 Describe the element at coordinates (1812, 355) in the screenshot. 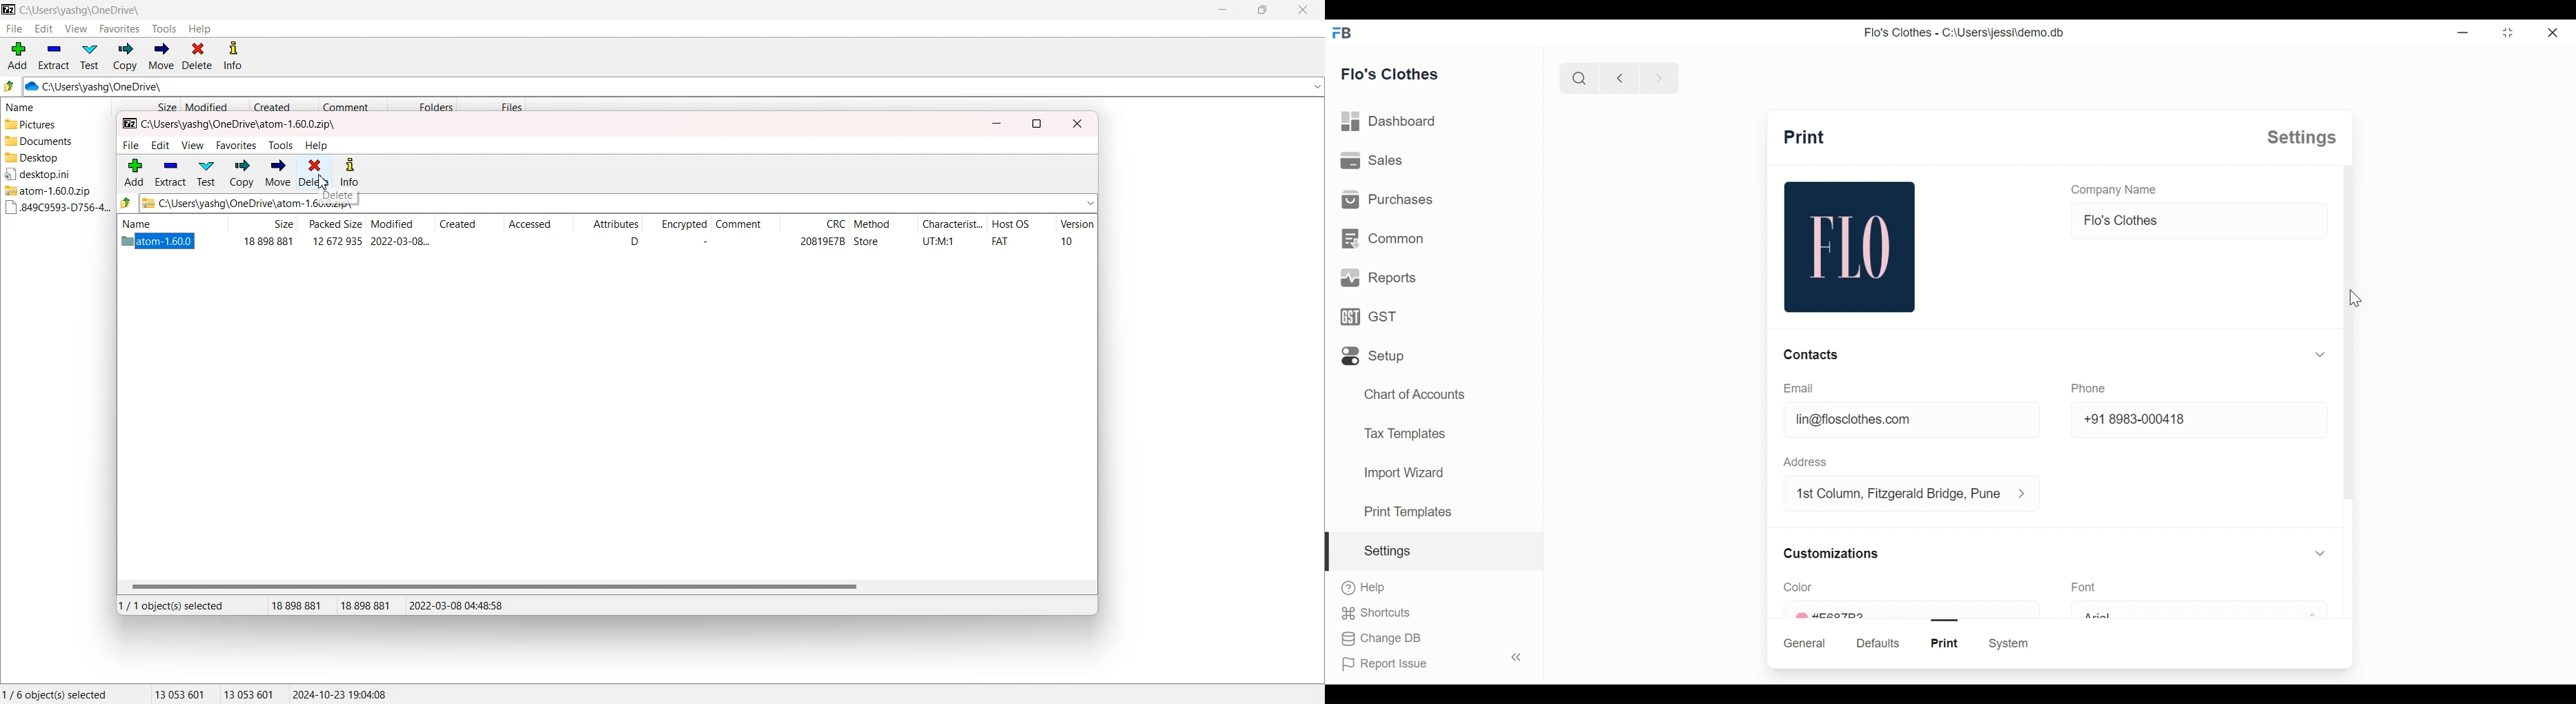

I see `contacts` at that location.